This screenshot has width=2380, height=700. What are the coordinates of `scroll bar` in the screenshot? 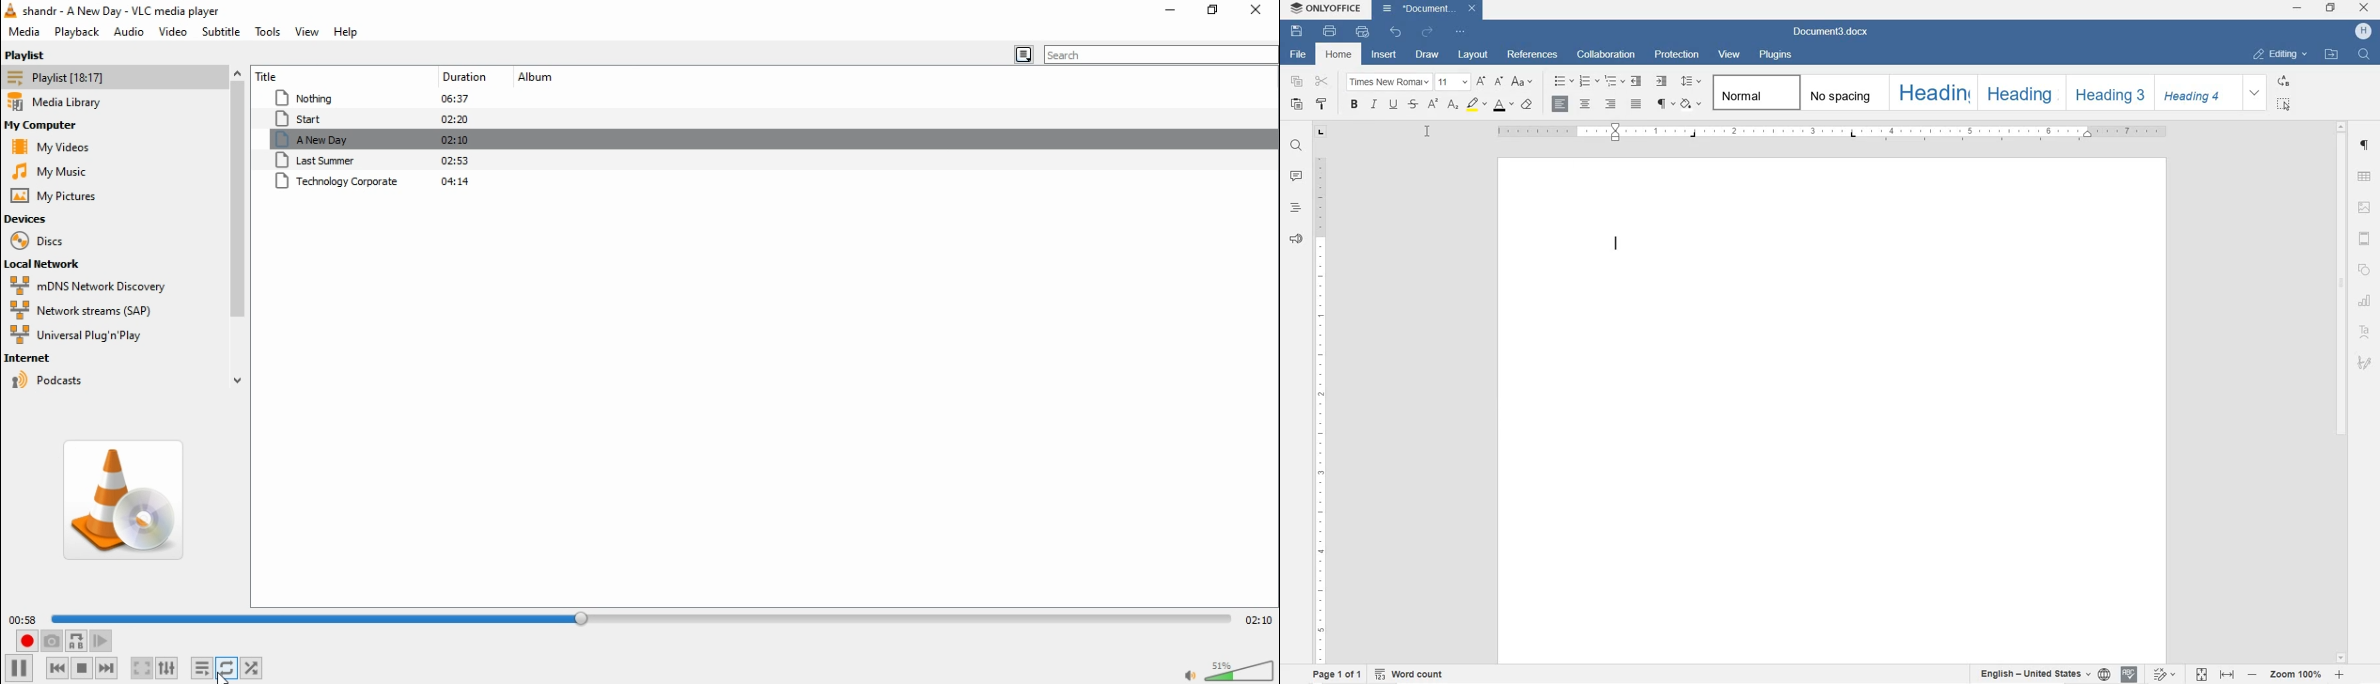 It's located at (239, 225).